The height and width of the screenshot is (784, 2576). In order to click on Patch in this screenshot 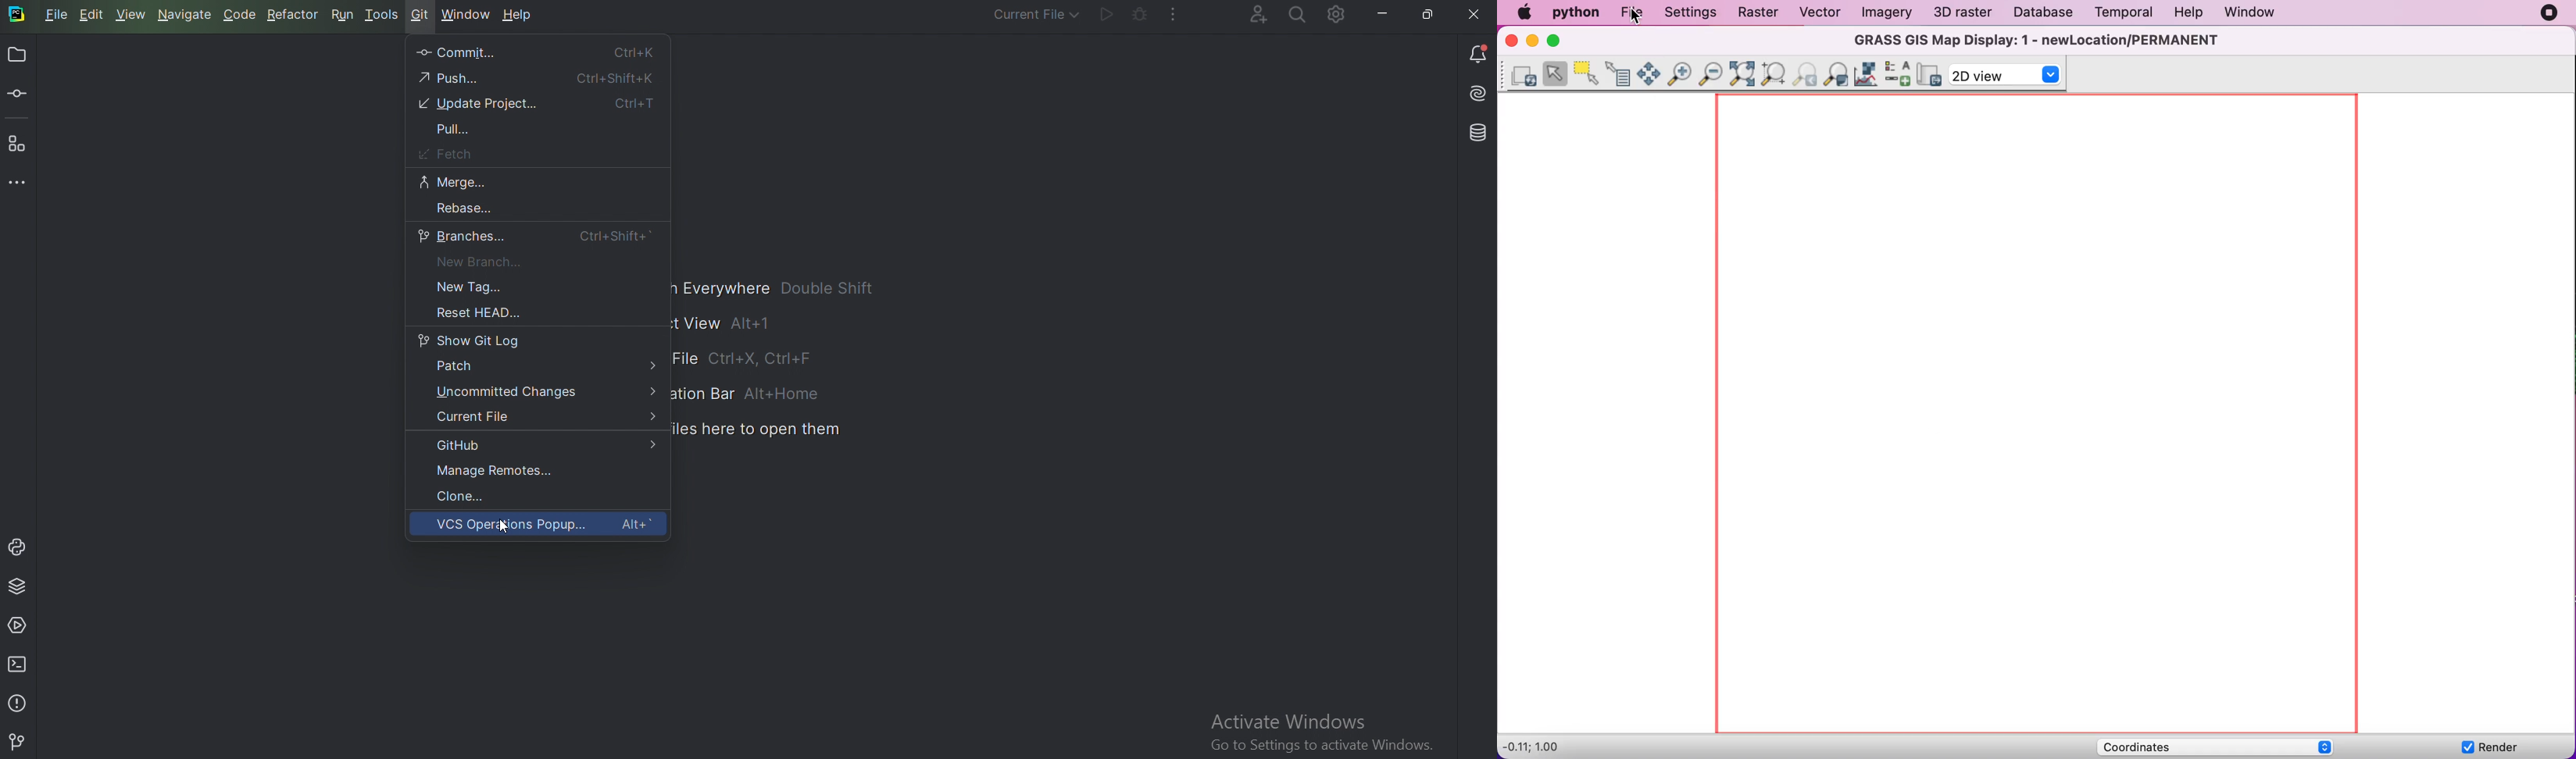, I will do `click(544, 368)`.